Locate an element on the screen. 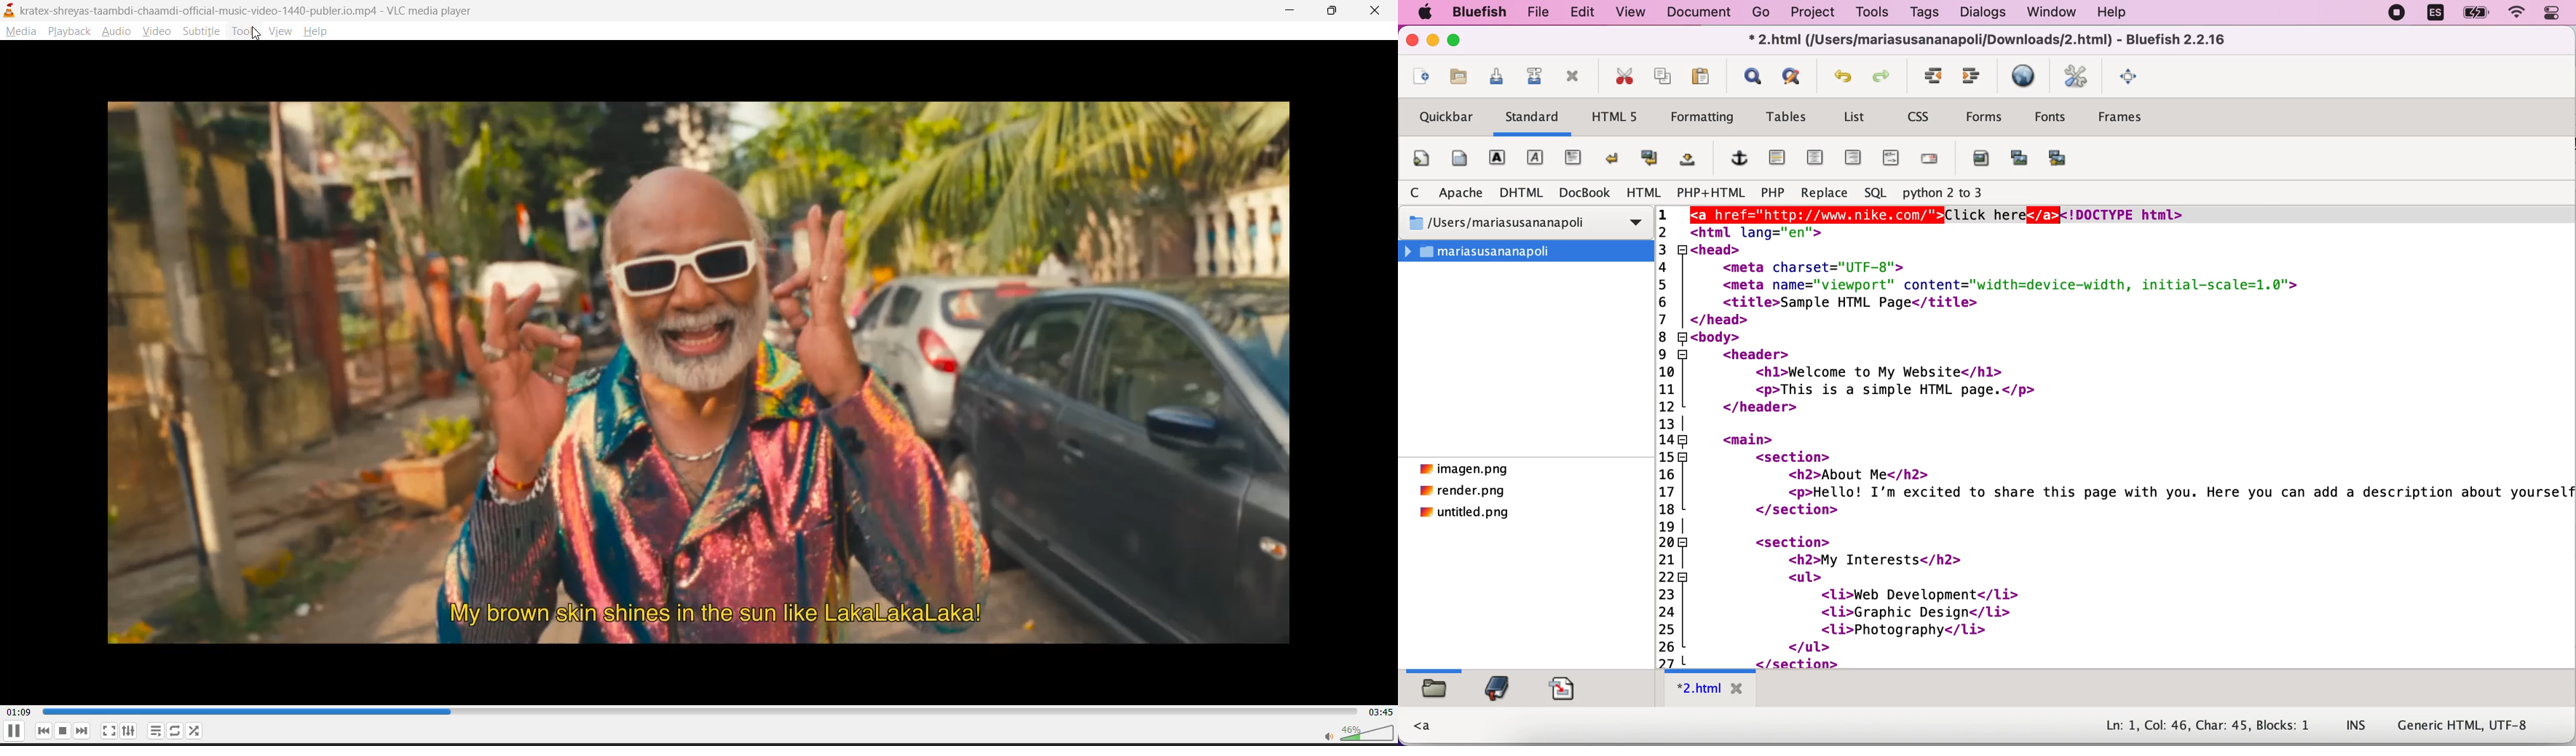 The image size is (2576, 756). undo is located at coordinates (1844, 76).